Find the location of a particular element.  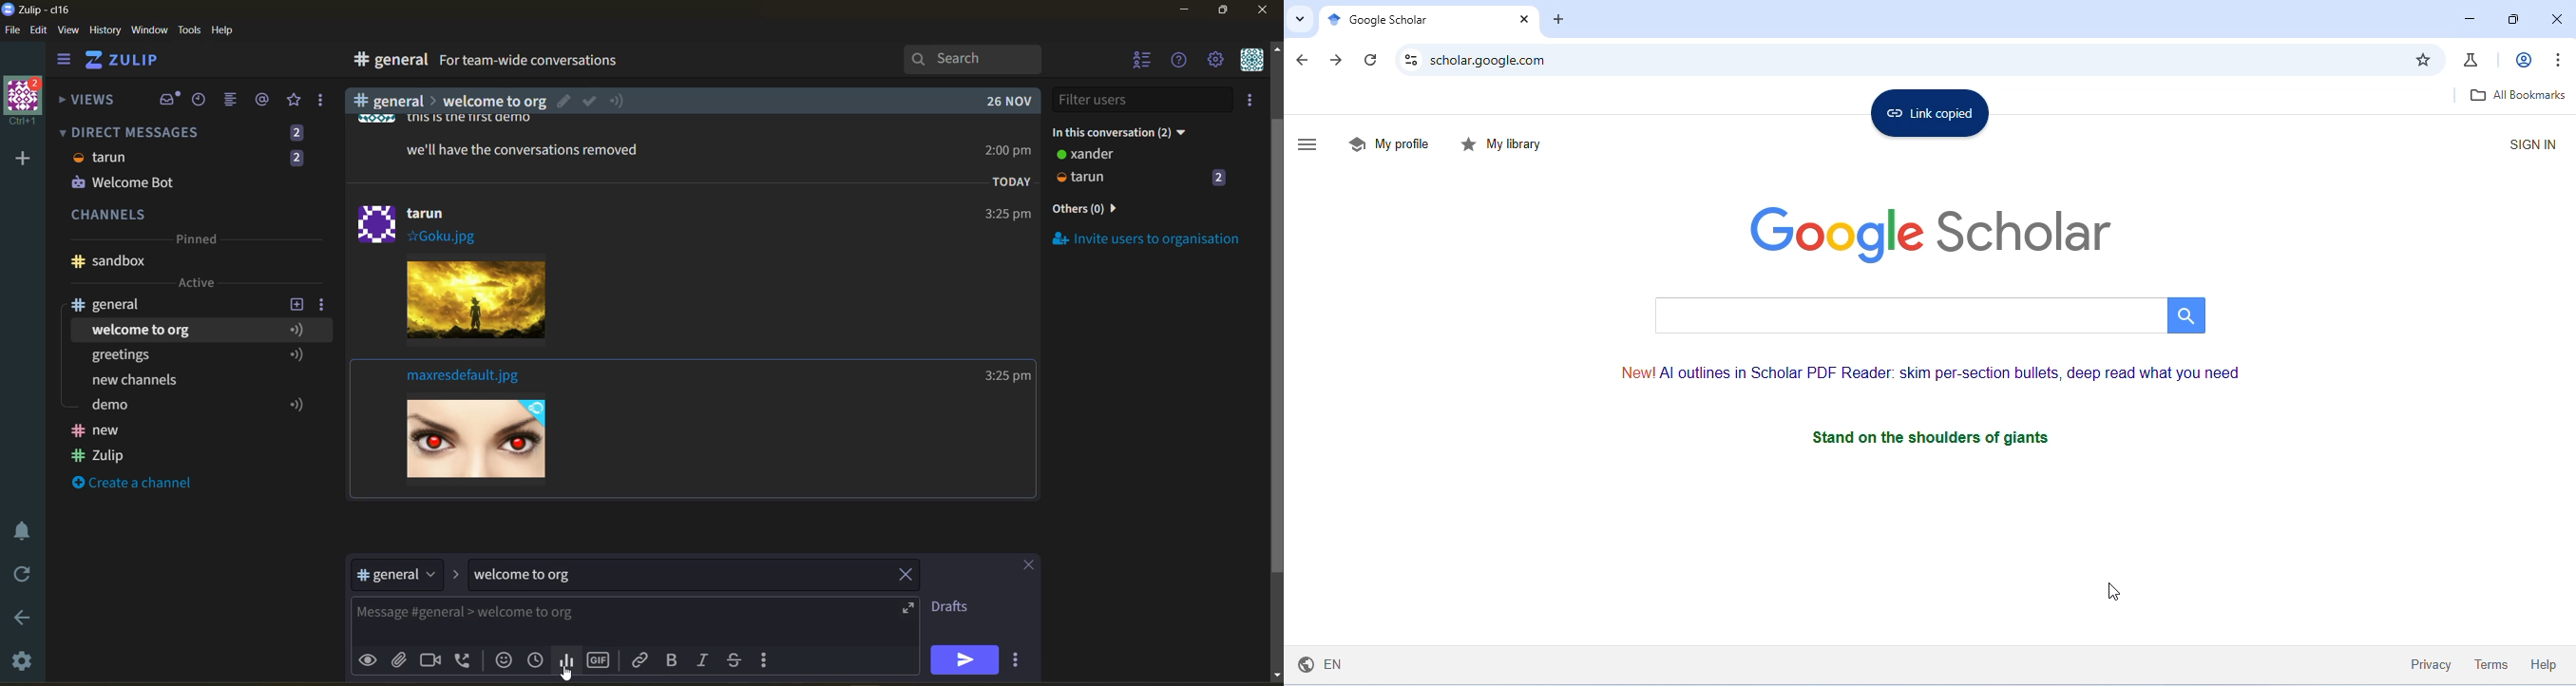

compose actions is located at coordinates (770, 663).